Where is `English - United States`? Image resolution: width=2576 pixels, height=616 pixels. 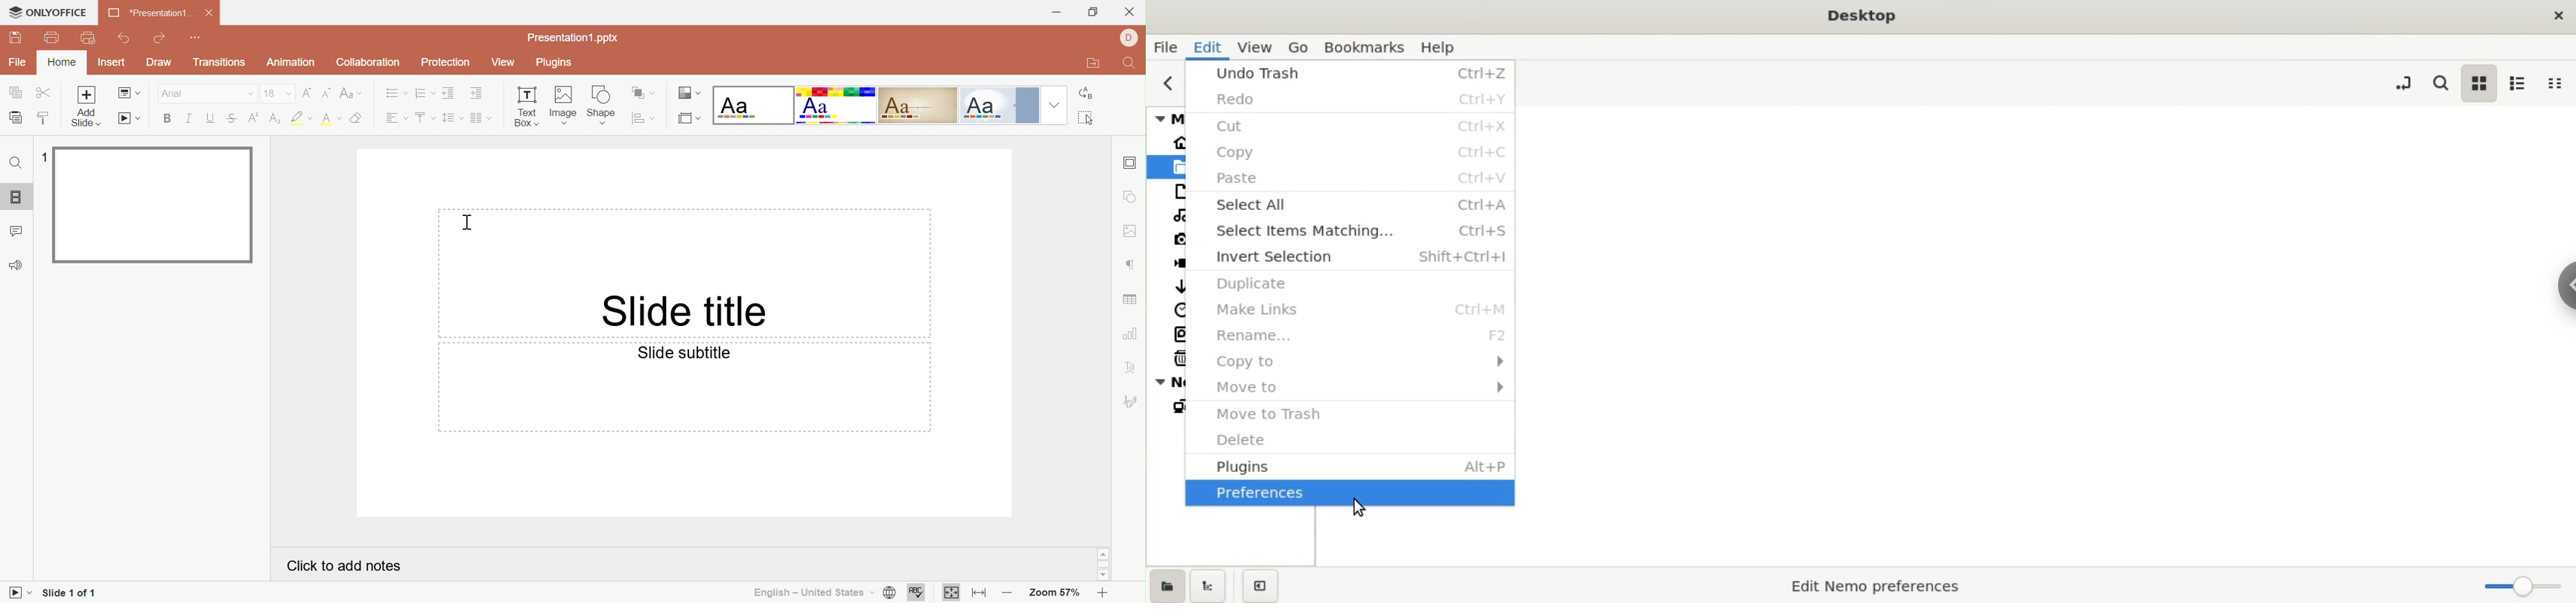
English - United States is located at coordinates (808, 591).